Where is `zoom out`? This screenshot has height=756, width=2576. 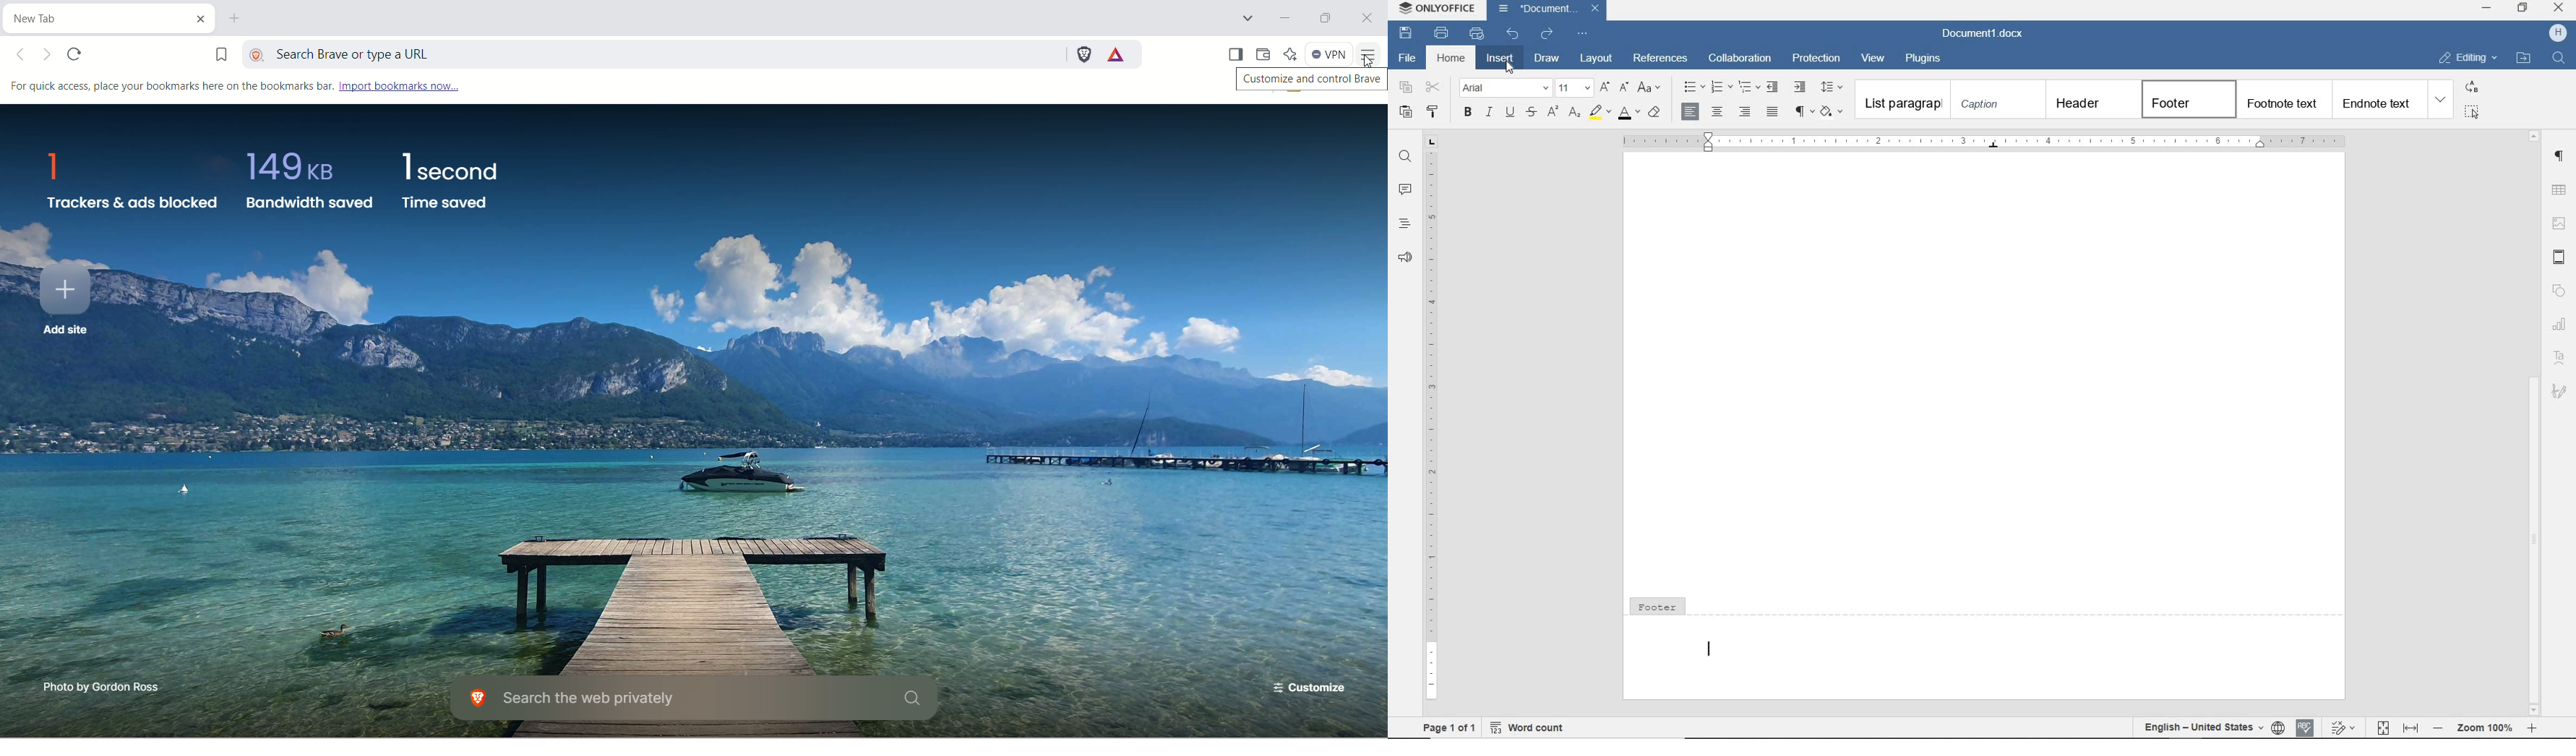 zoom out is located at coordinates (2439, 728).